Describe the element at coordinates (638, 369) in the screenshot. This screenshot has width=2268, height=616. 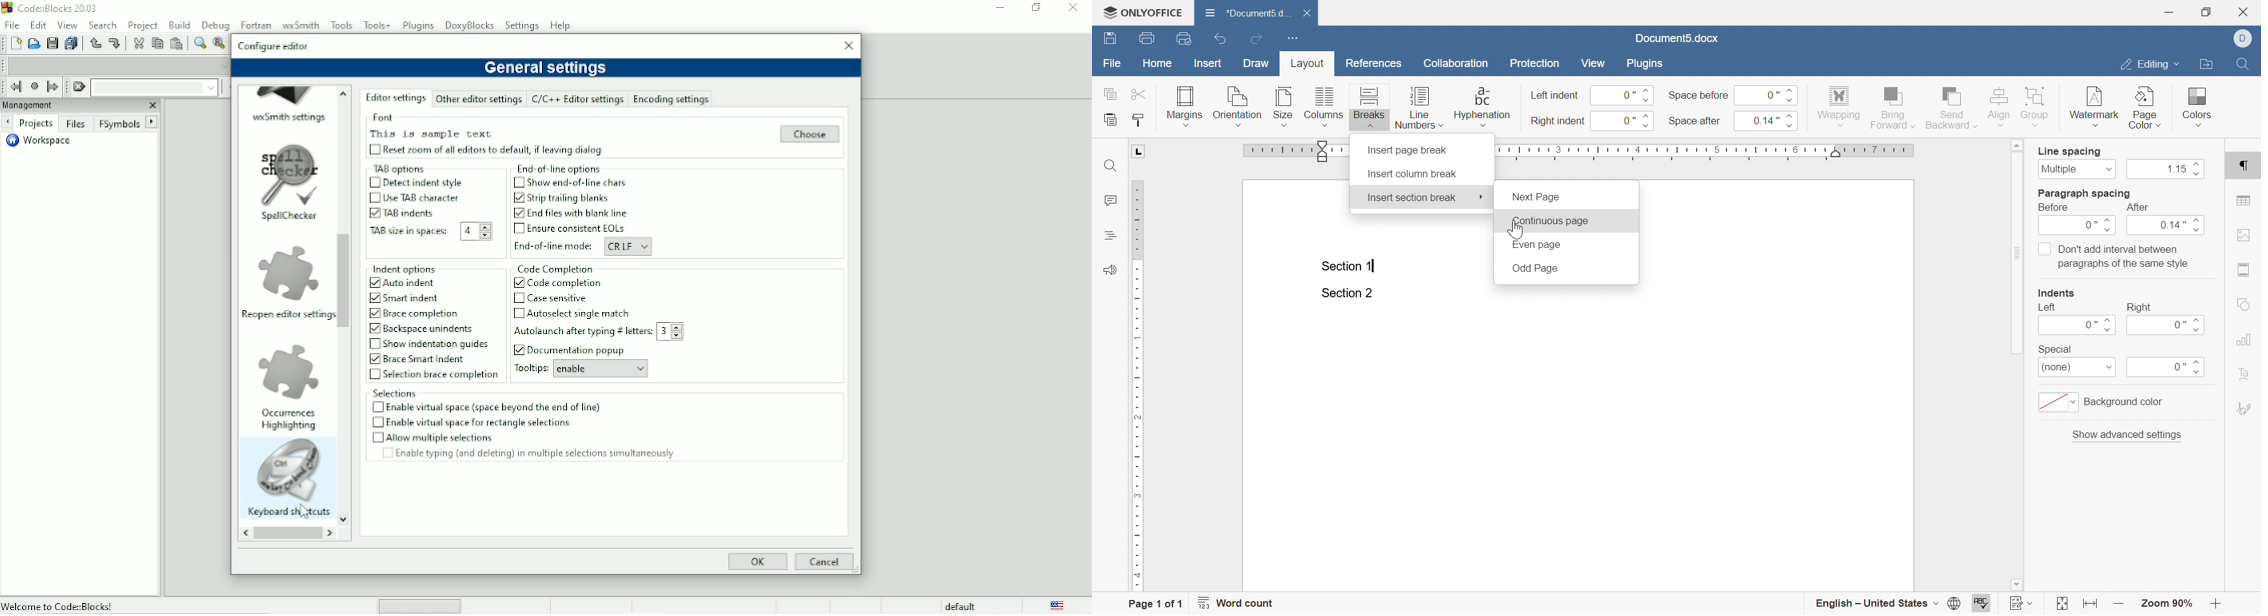
I see `Drop down` at that location.